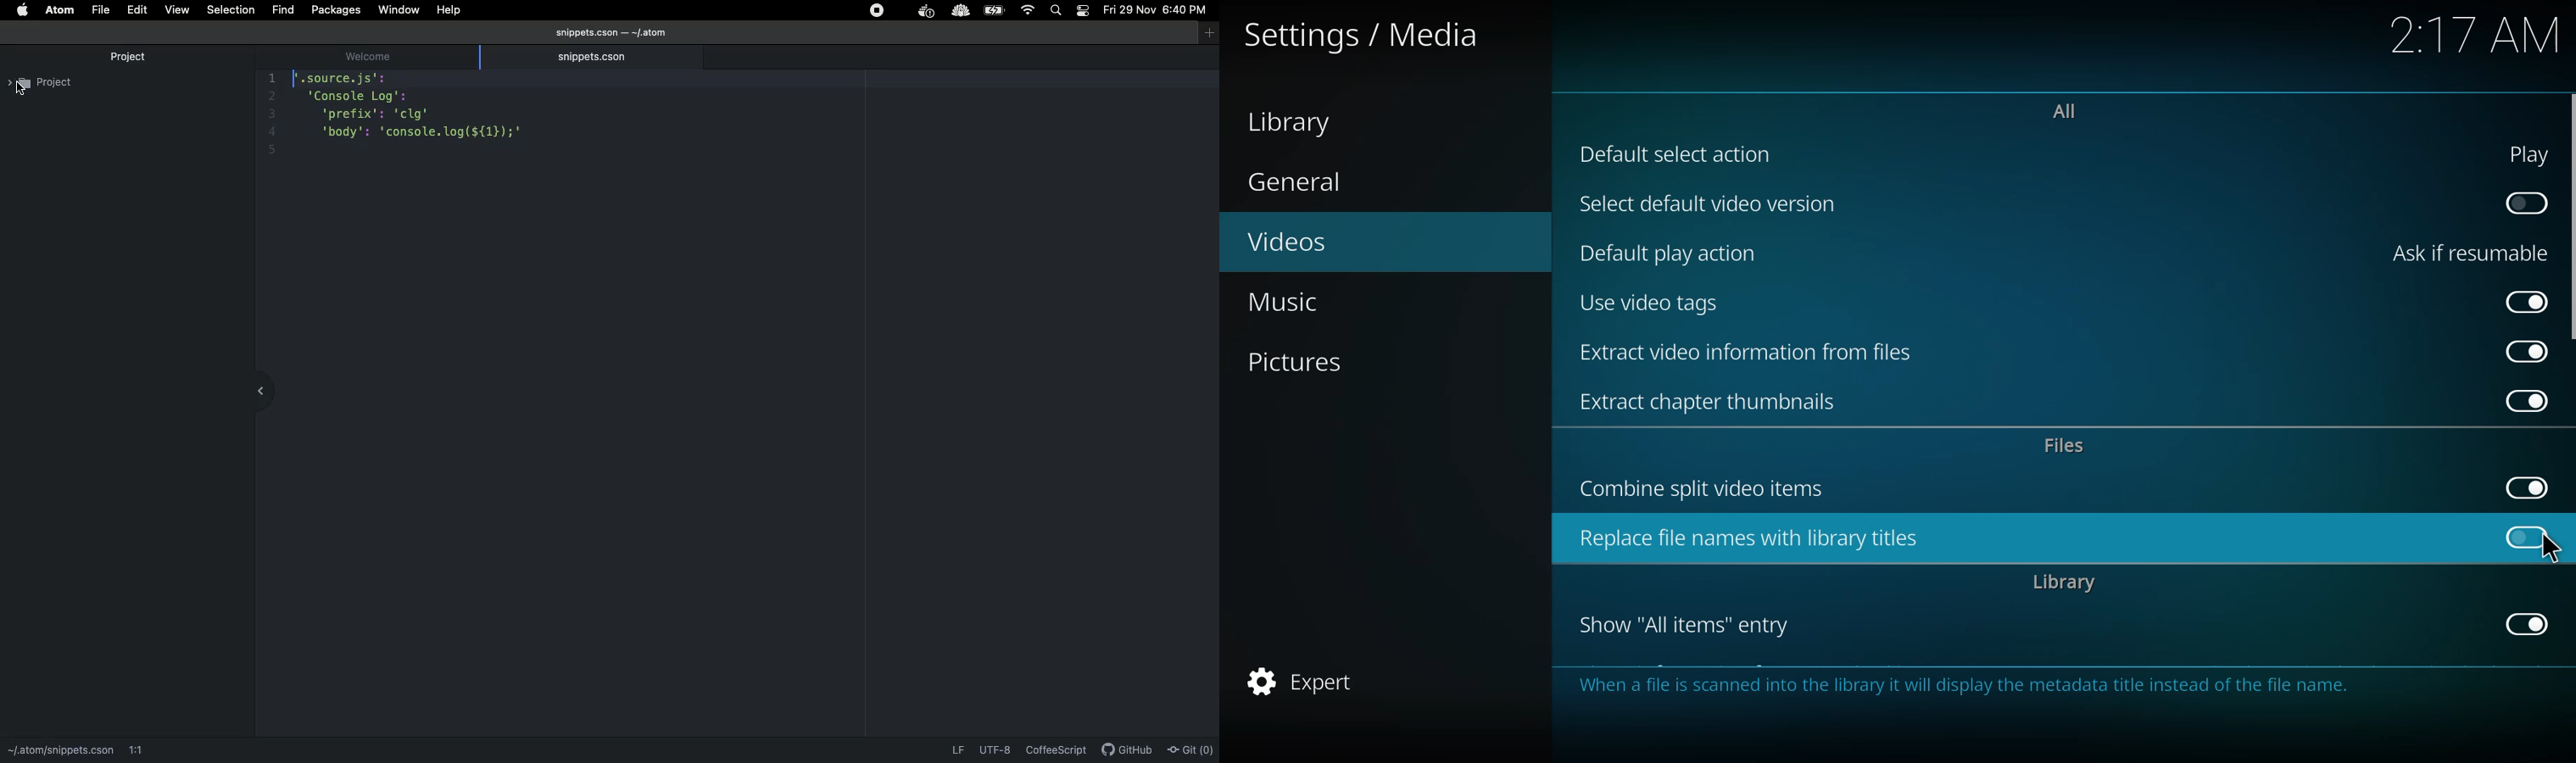  I want to click on 1:1, so click(148, 749).